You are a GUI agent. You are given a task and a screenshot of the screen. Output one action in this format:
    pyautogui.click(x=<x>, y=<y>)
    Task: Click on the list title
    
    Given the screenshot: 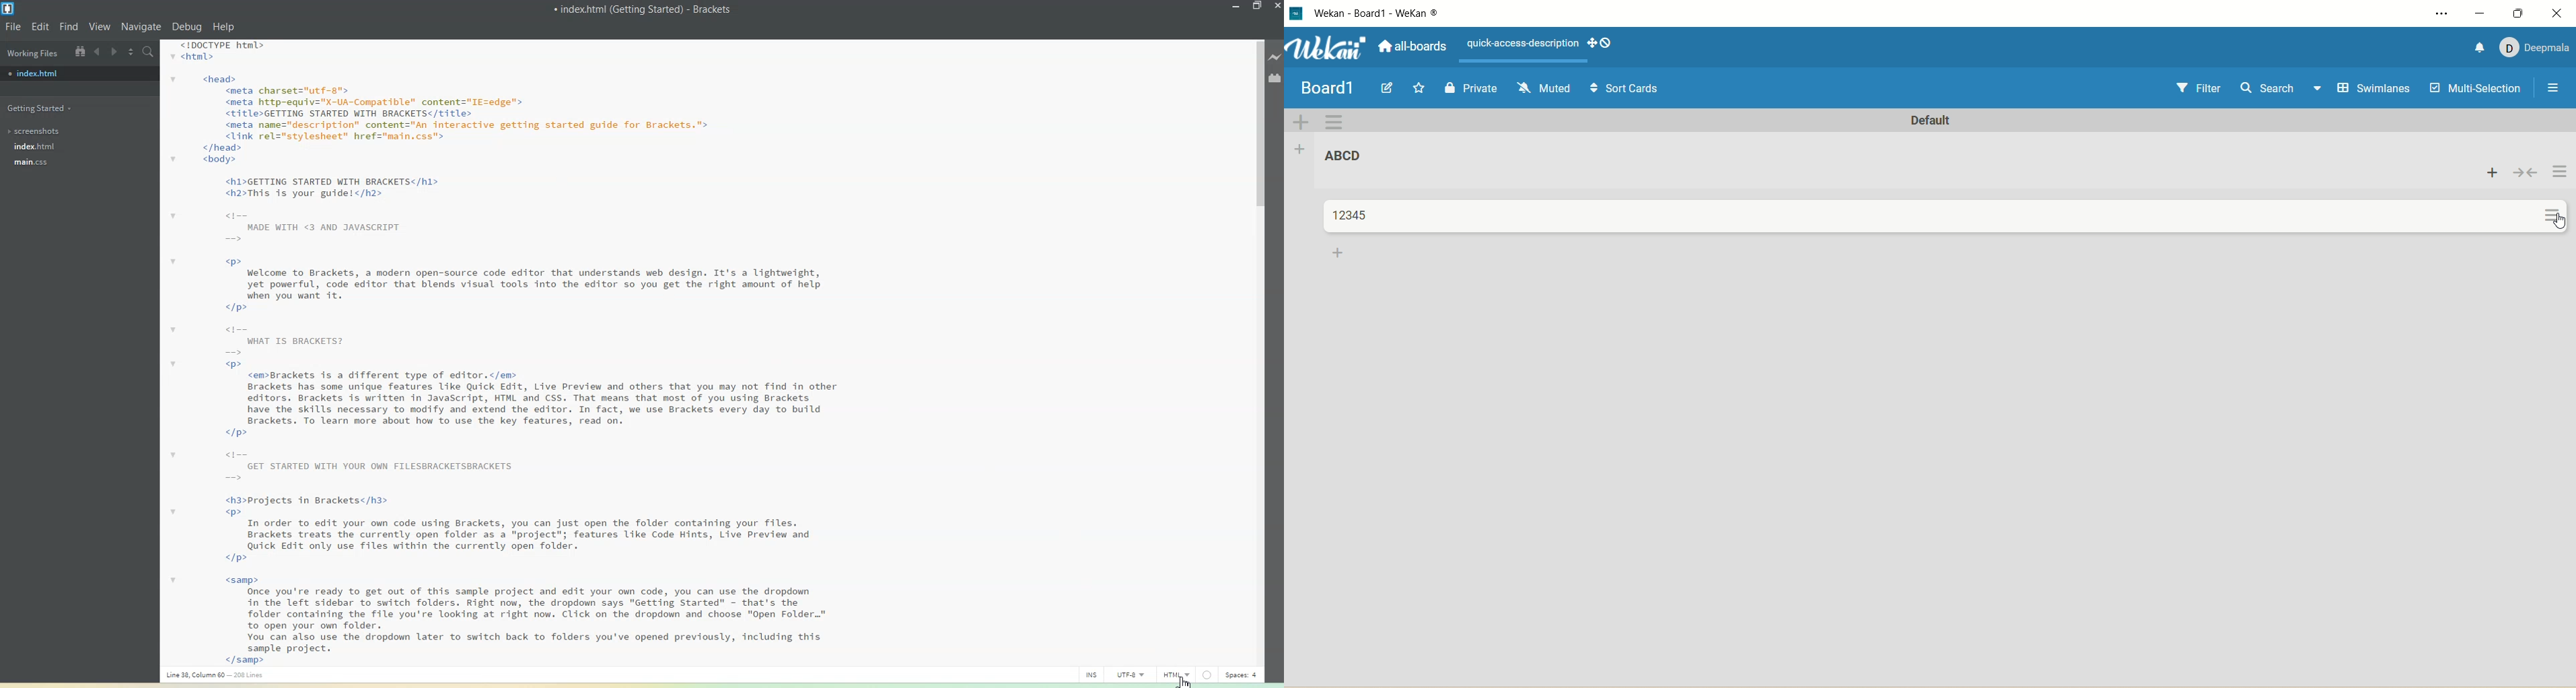 What is the action you would take?
    pyautogui.click(x=1344, y=155)
    